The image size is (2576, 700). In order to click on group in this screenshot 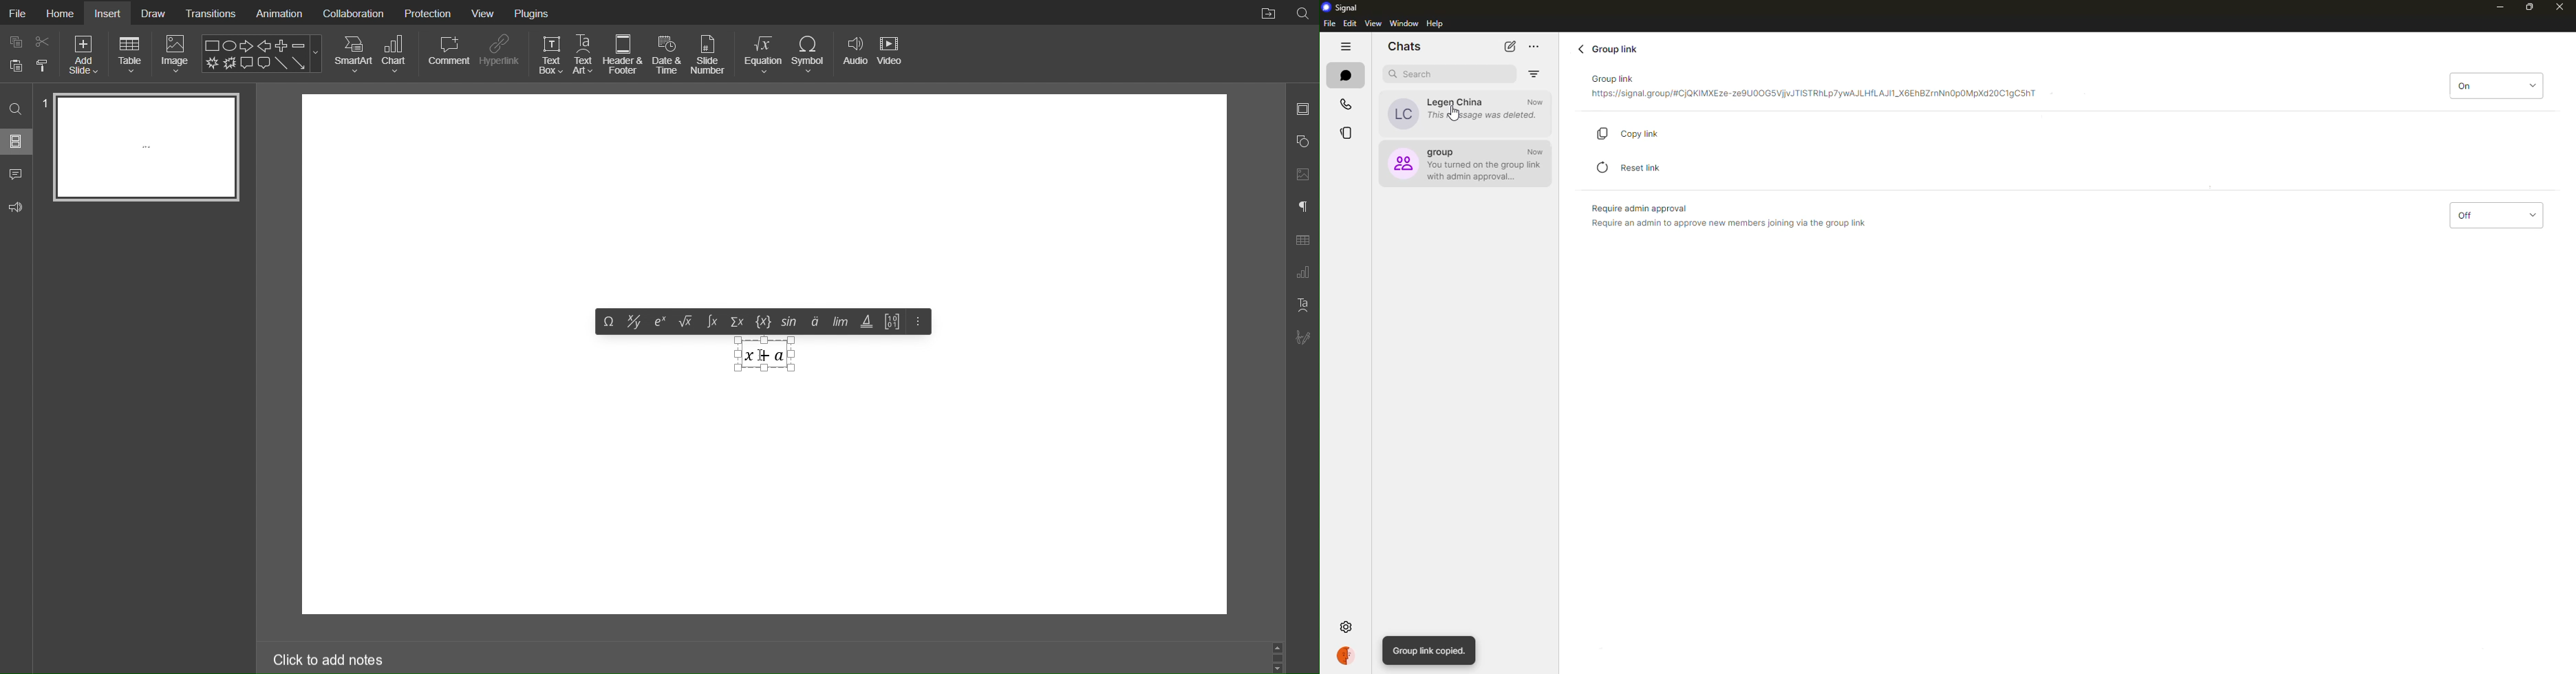, I will do `click(1467, 162)`.